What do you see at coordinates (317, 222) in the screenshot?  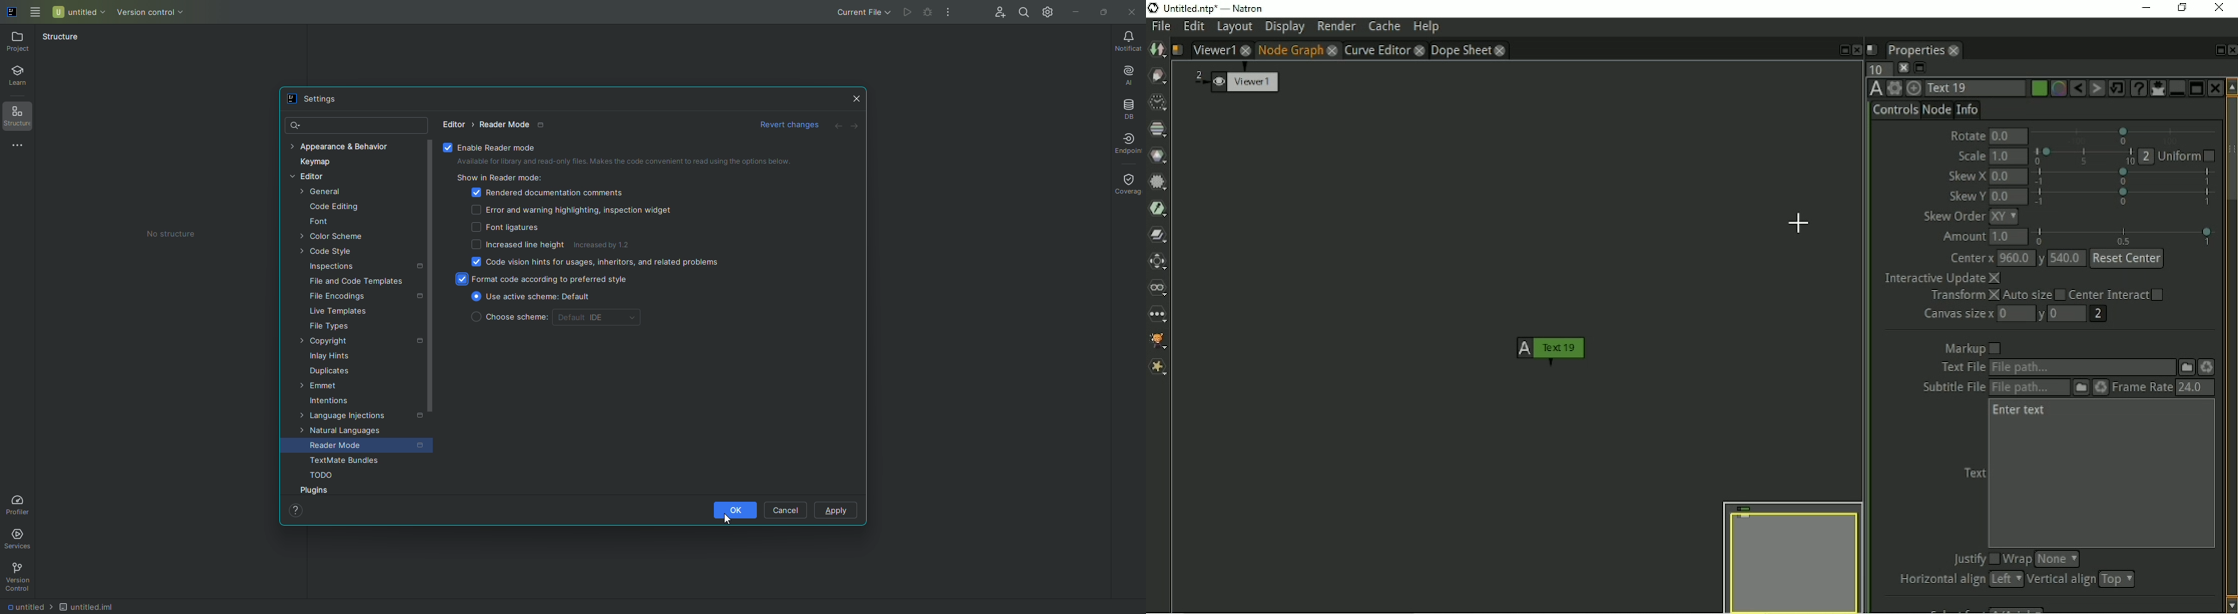 I see `Font` at bounding box center [317, 222].